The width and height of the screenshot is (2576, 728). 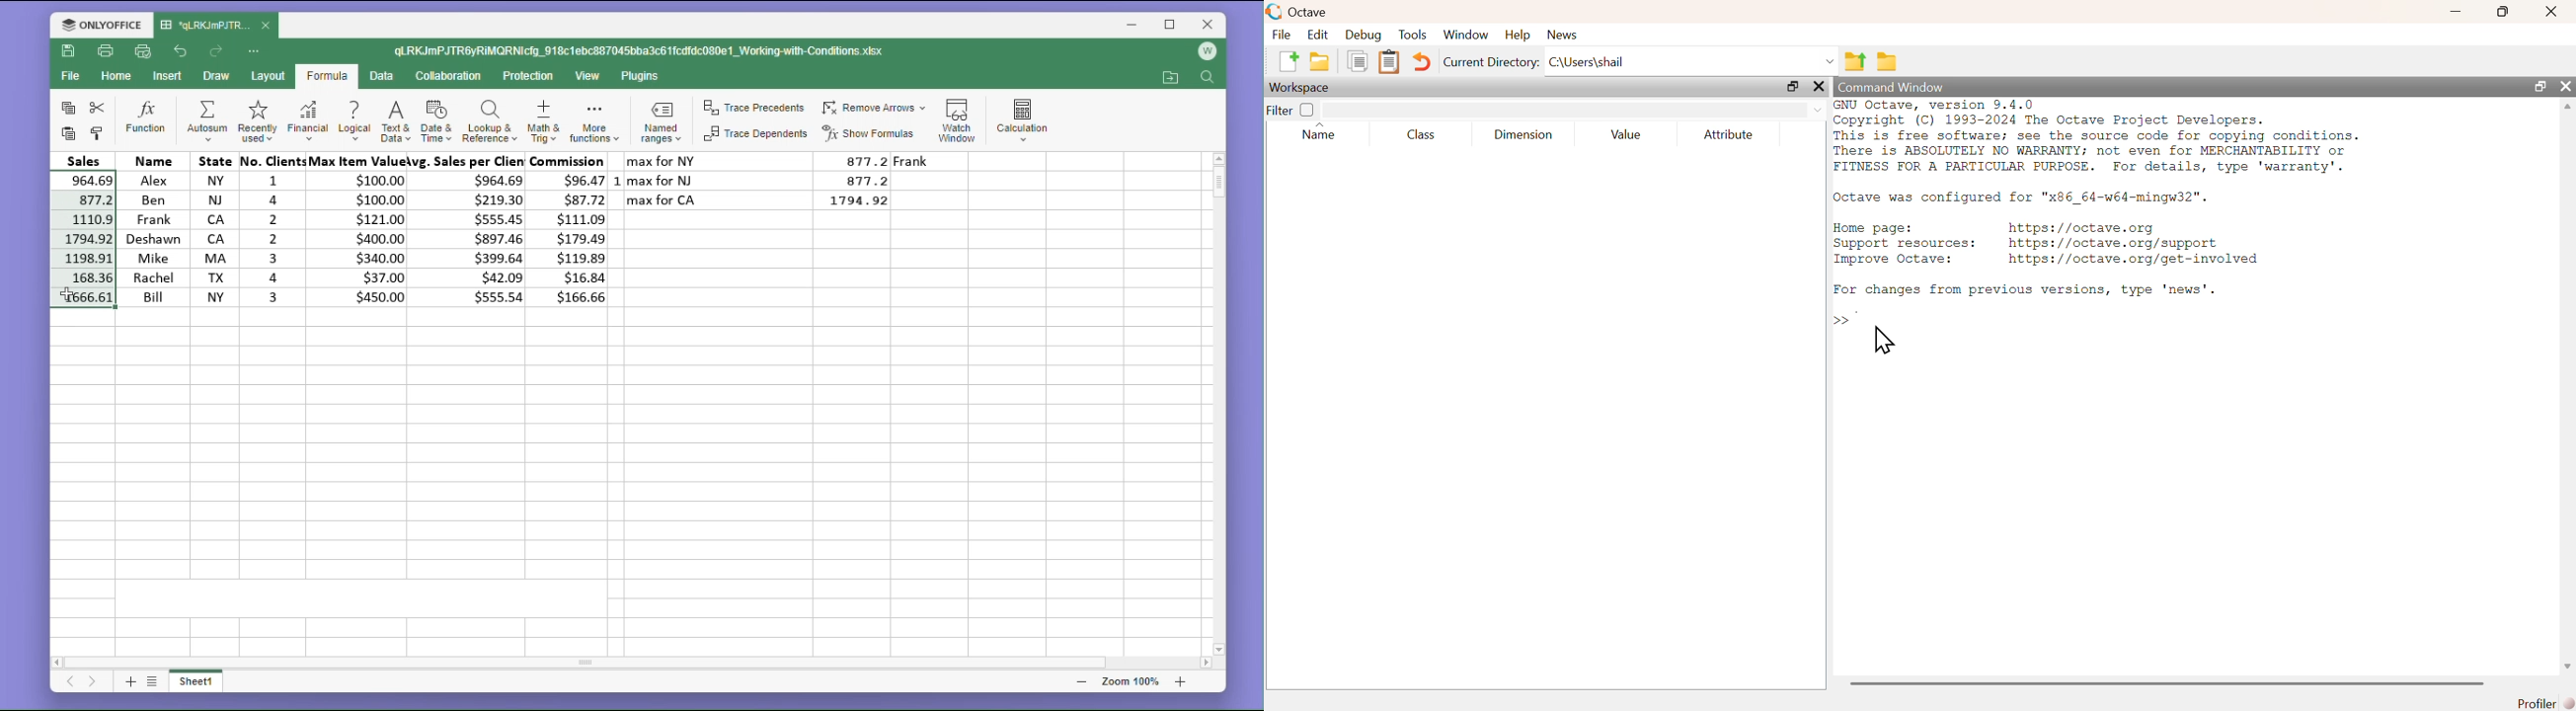 What do you see at coordinates (1171, 24) in the screenshot?
I see `maximize` at bounding box center [1171, 24].